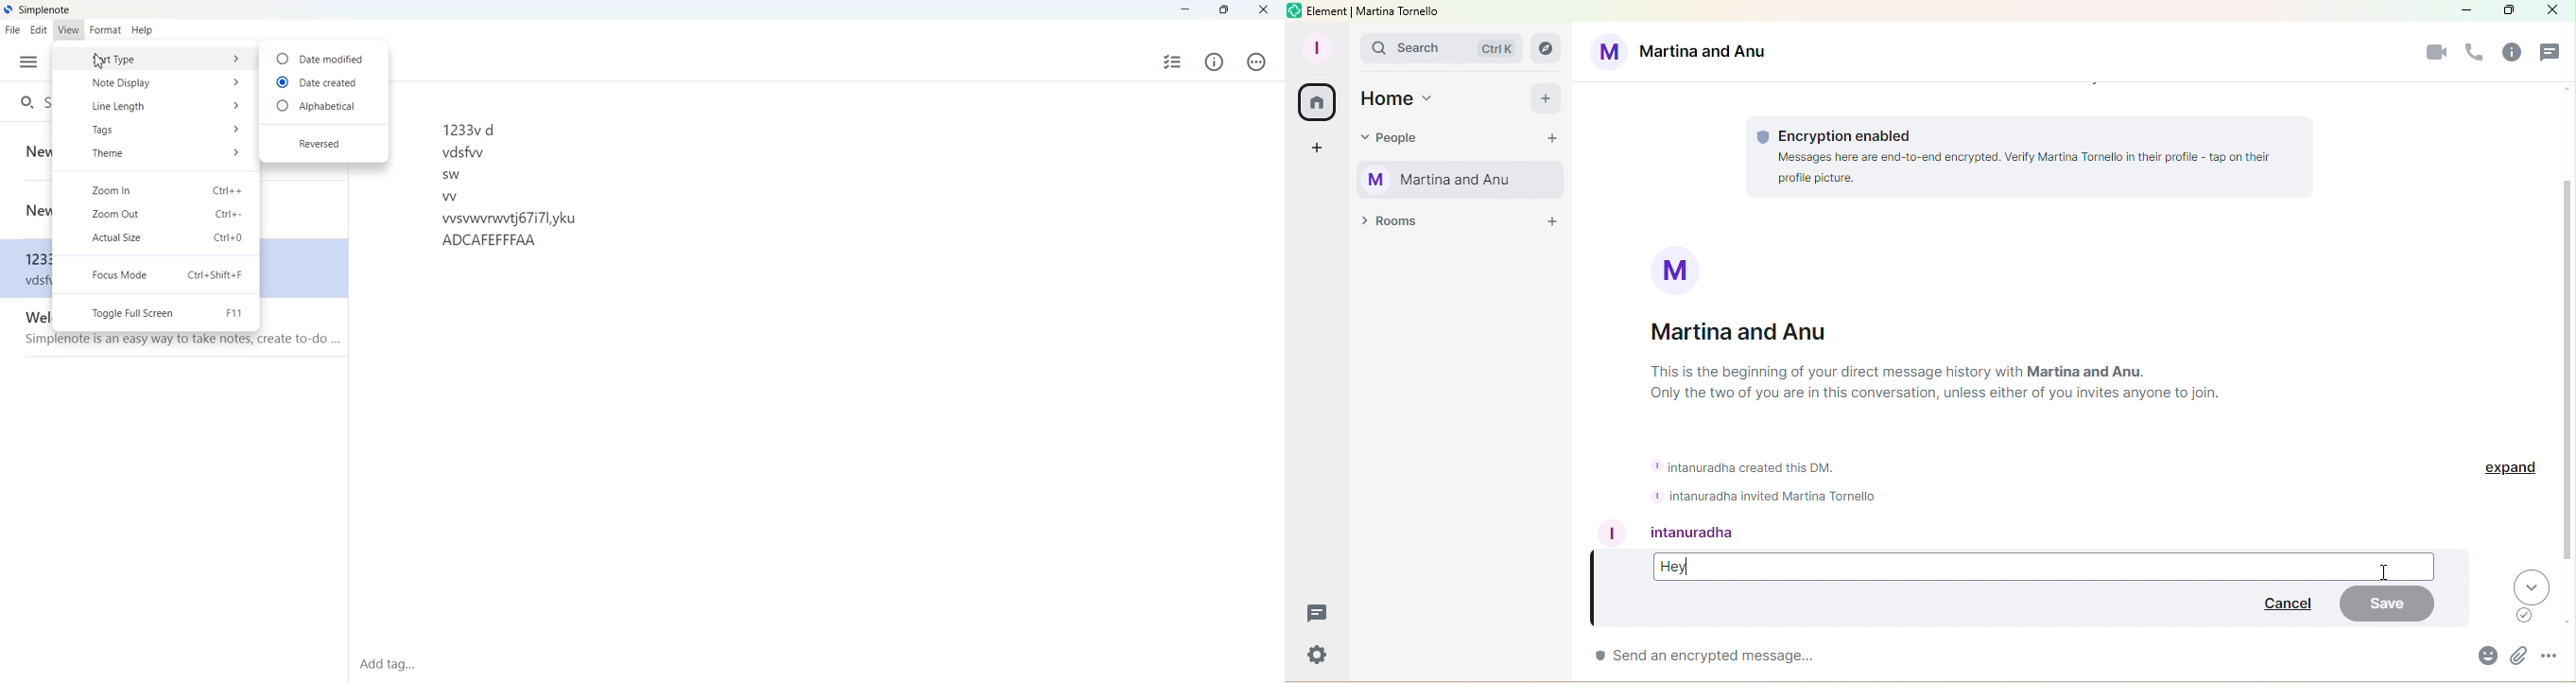 This screenshot has height=700, width=2576. I want to click on profile, so click(1615, 533).